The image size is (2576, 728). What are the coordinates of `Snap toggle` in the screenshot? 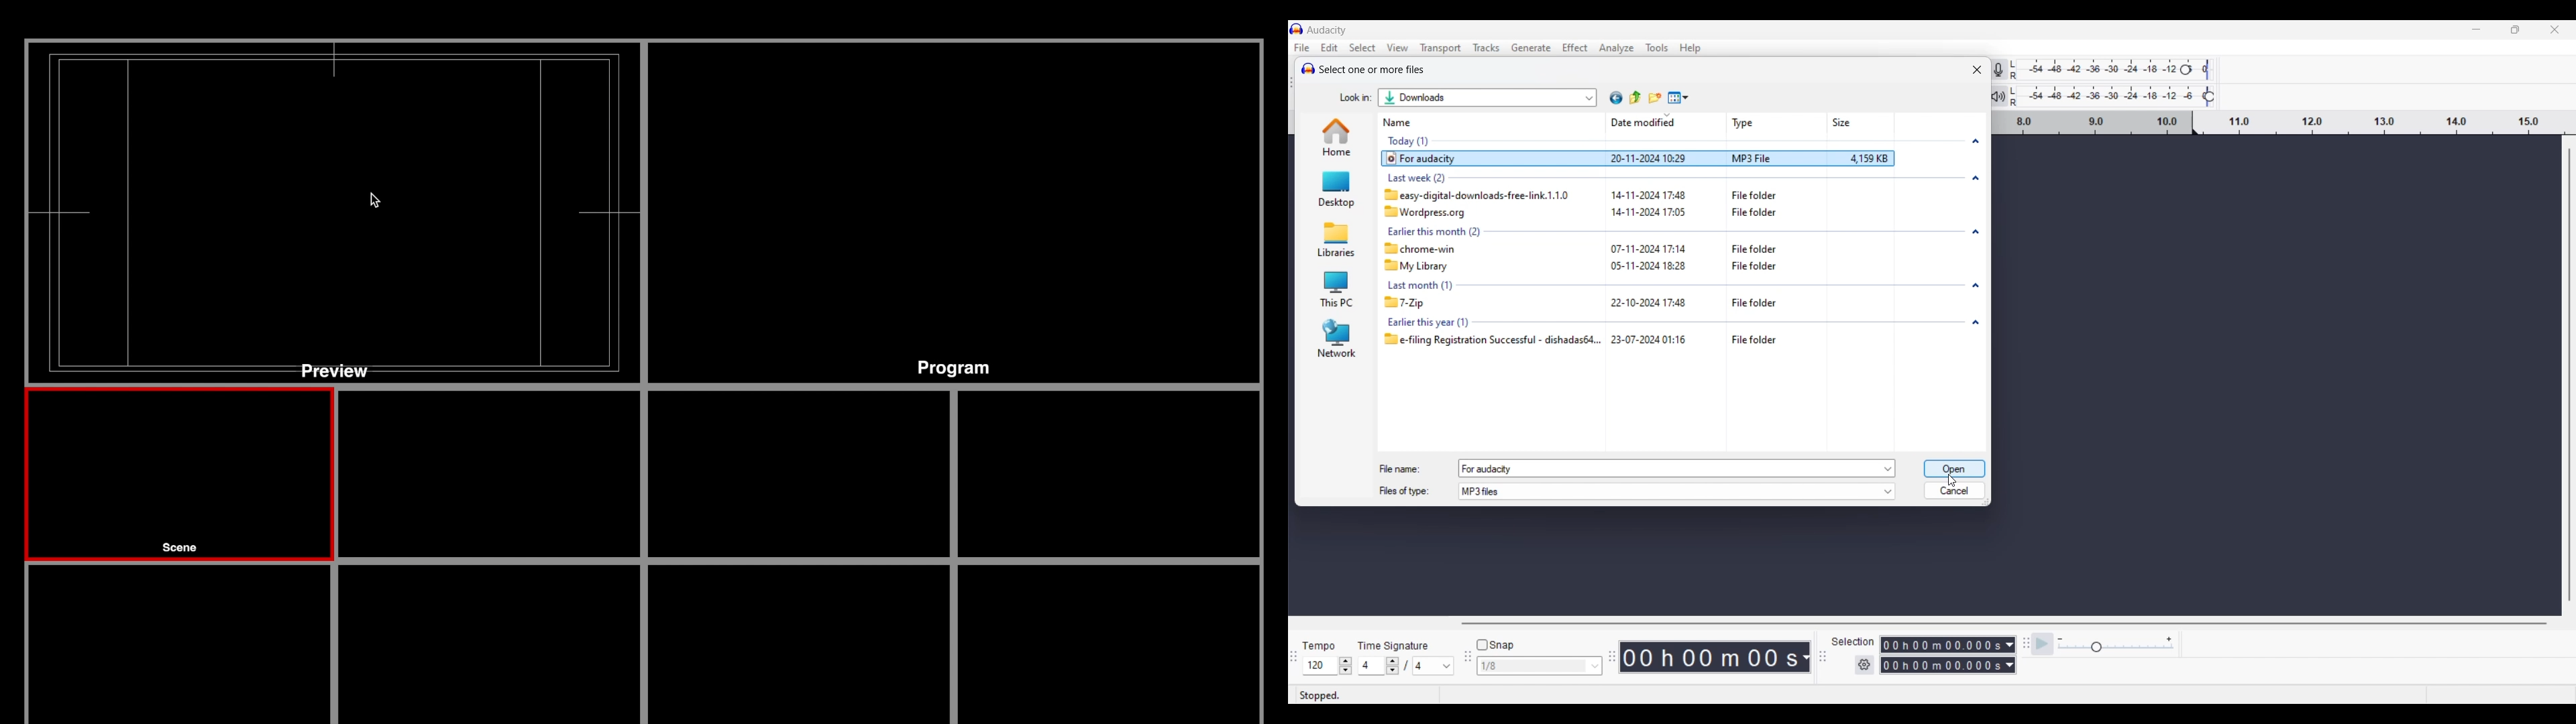 It's located at (1495, 646).